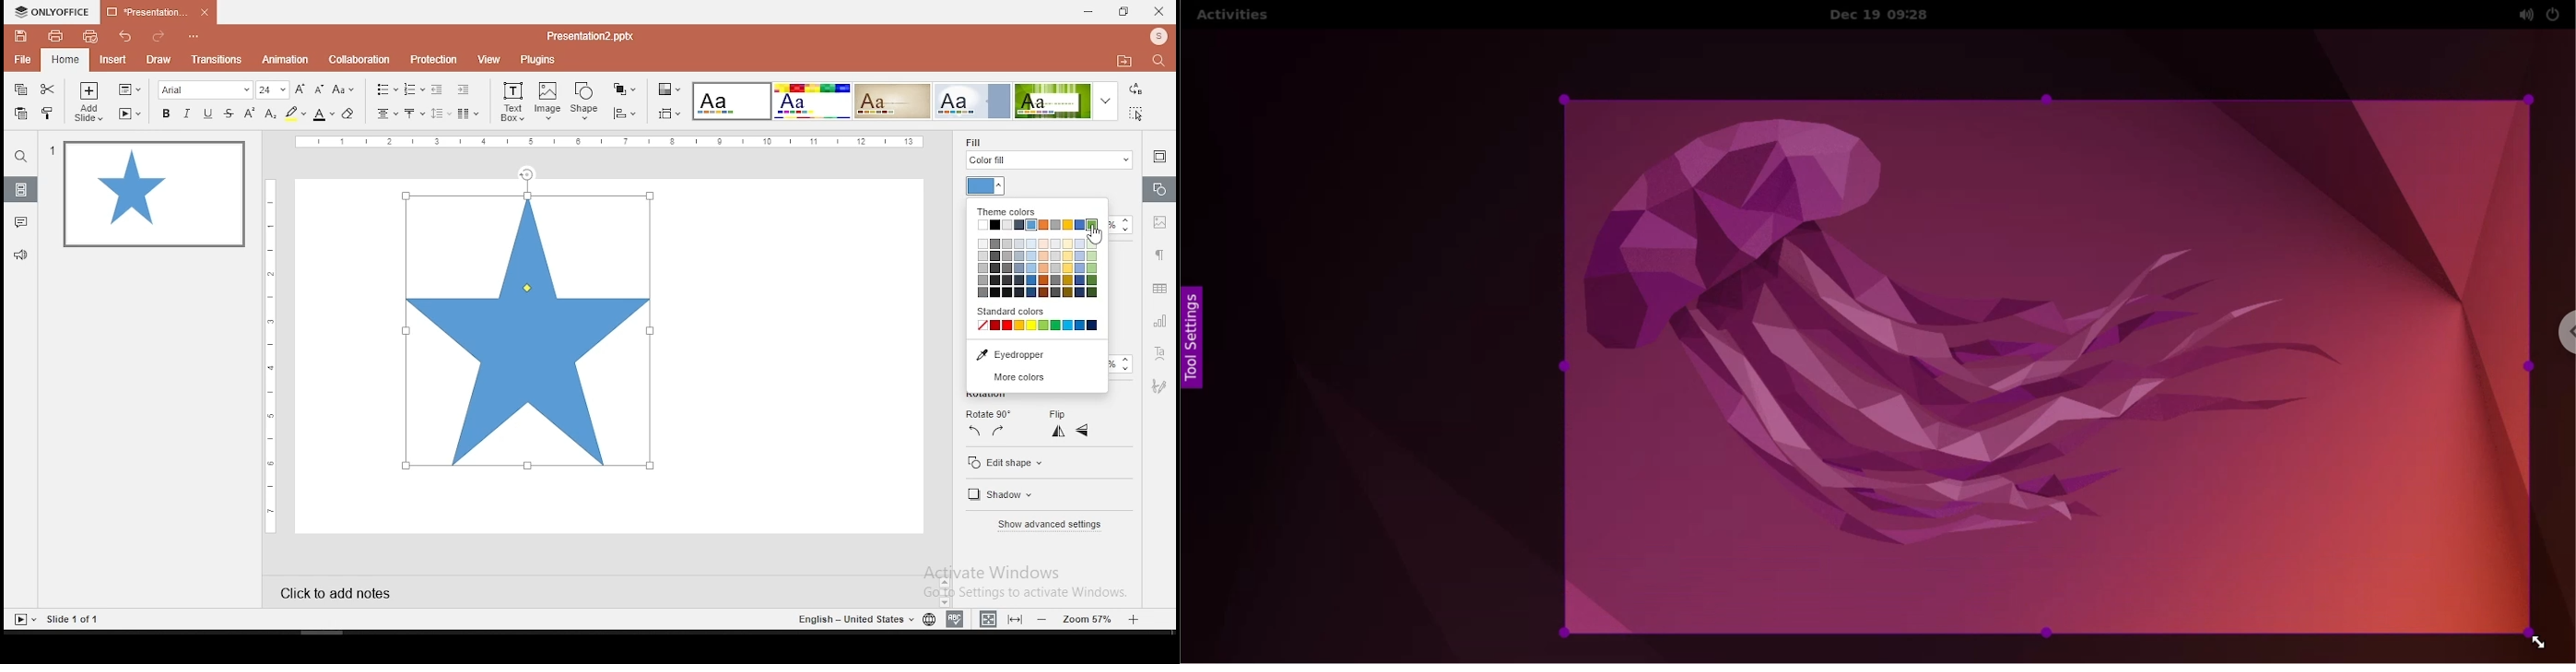 The height and width of the screenshot is (672, 2576). What do you see at coordinates (413, 114) in the screenshot?
I see `vertical alignment` at bounding box center [413, 114].